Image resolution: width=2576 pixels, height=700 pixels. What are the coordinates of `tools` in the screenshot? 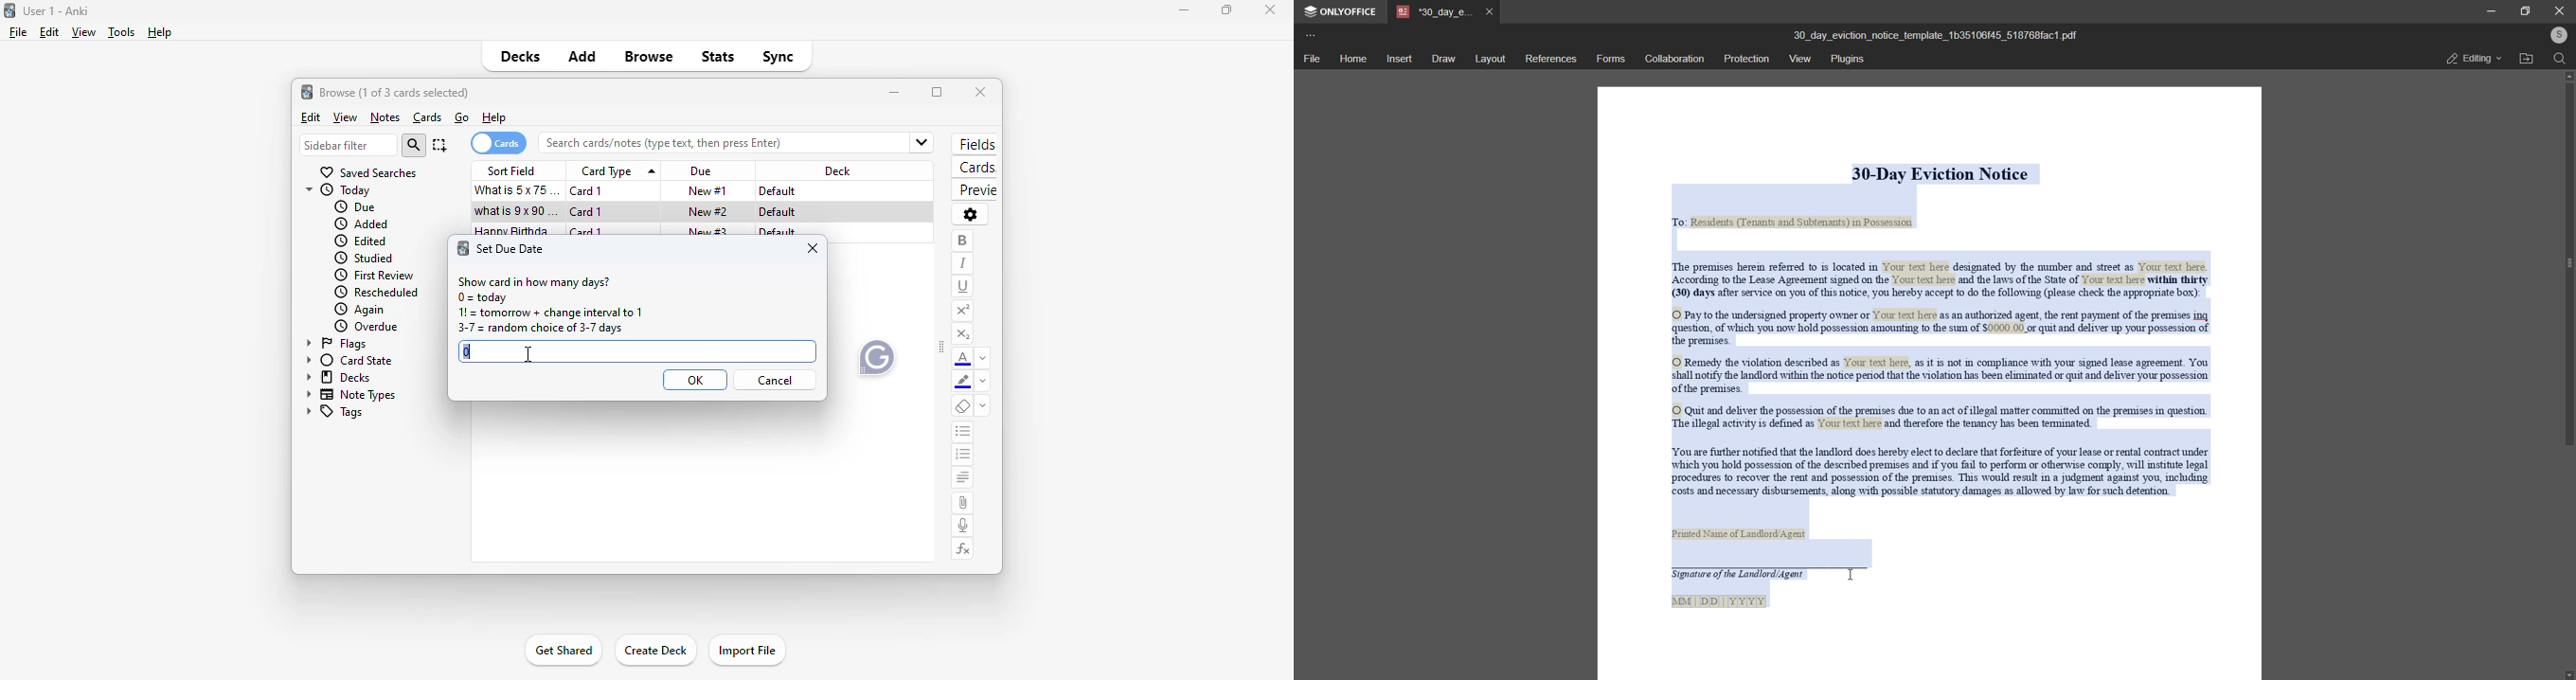 It's located at (121, 32).